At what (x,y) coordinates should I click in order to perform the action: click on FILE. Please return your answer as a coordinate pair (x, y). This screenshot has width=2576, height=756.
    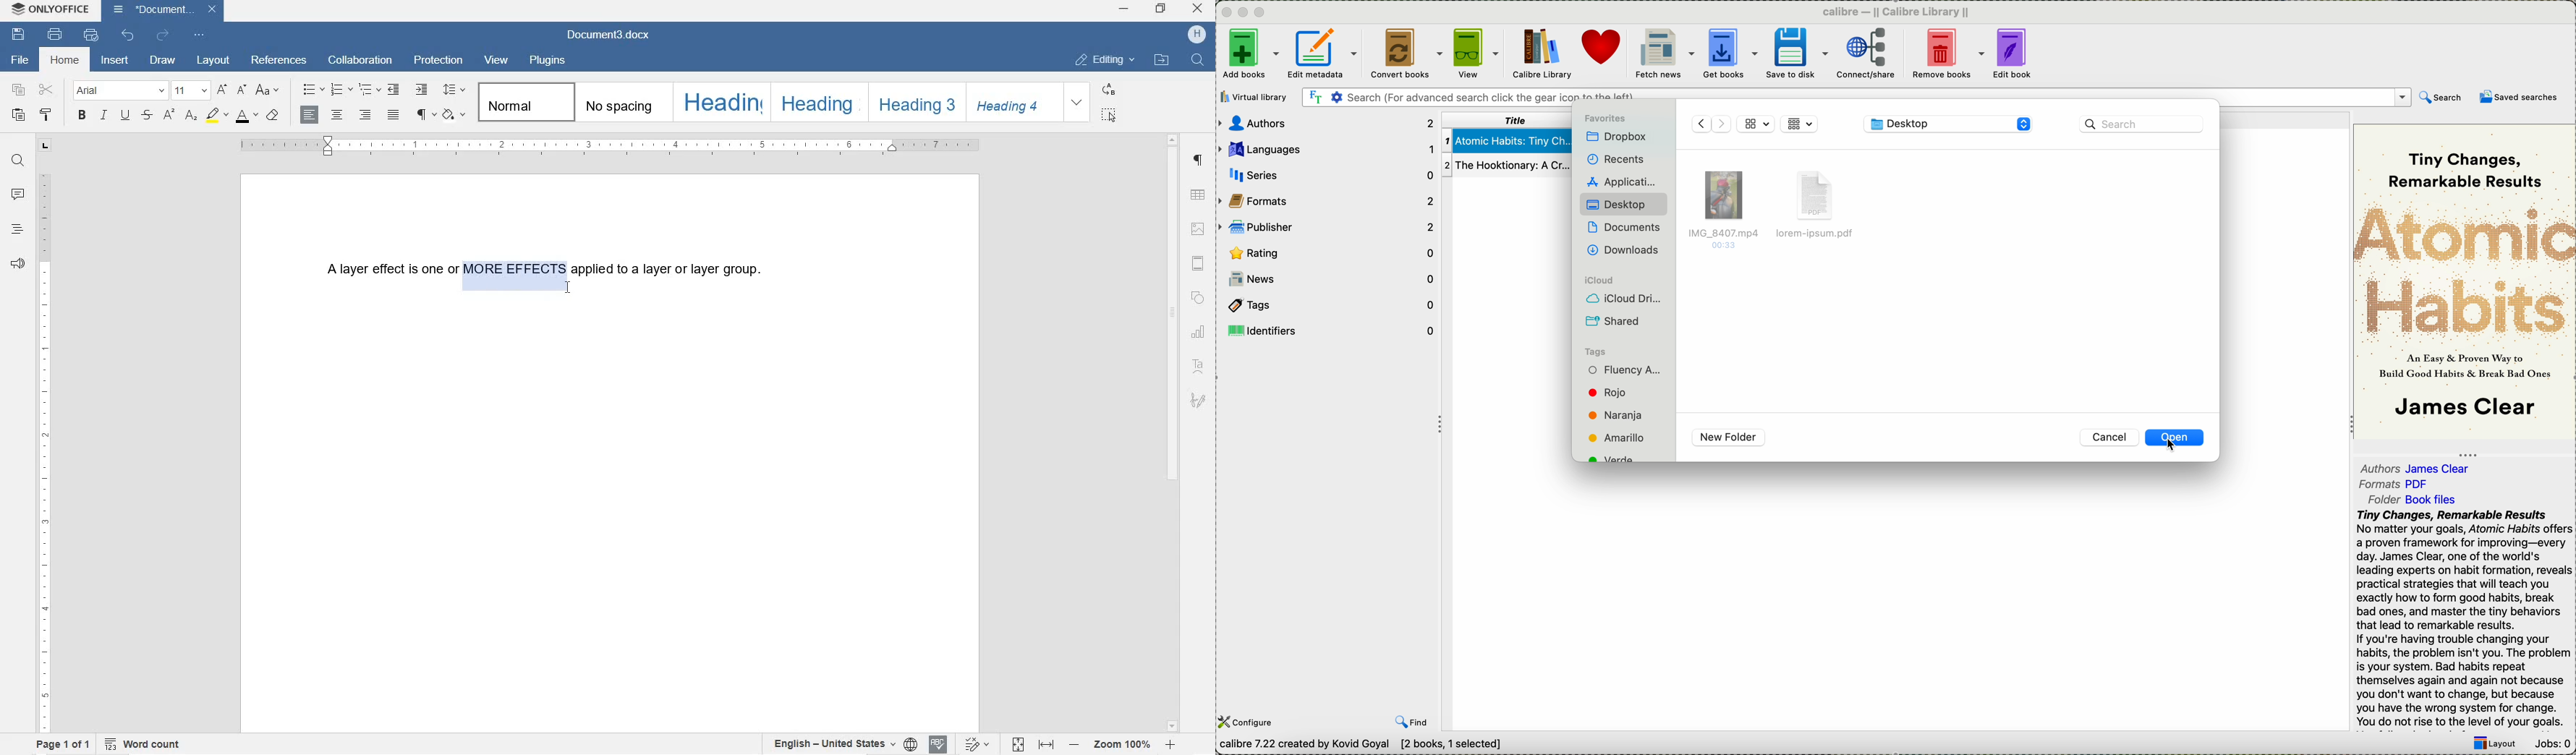
    Looking at the image, I should click on (22, 60).